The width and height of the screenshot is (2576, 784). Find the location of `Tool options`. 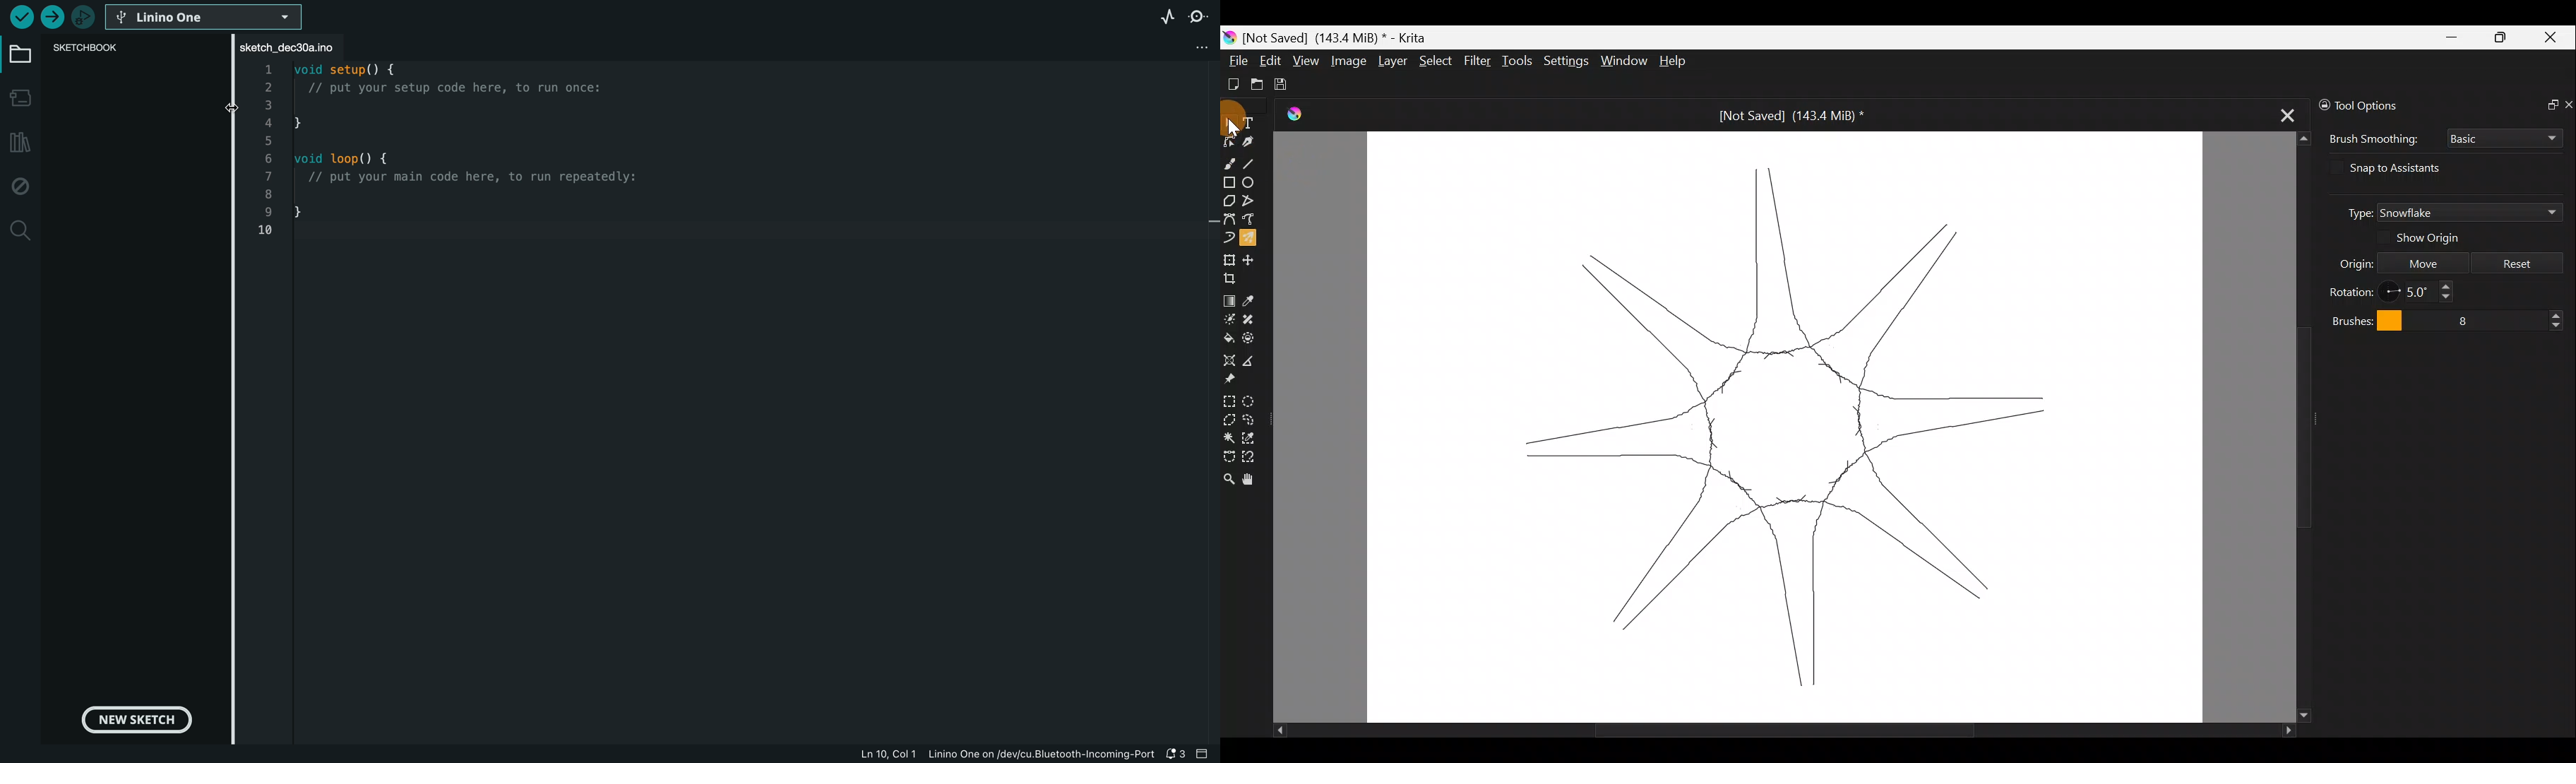

Tool options is located at coordinates (2383, 105).